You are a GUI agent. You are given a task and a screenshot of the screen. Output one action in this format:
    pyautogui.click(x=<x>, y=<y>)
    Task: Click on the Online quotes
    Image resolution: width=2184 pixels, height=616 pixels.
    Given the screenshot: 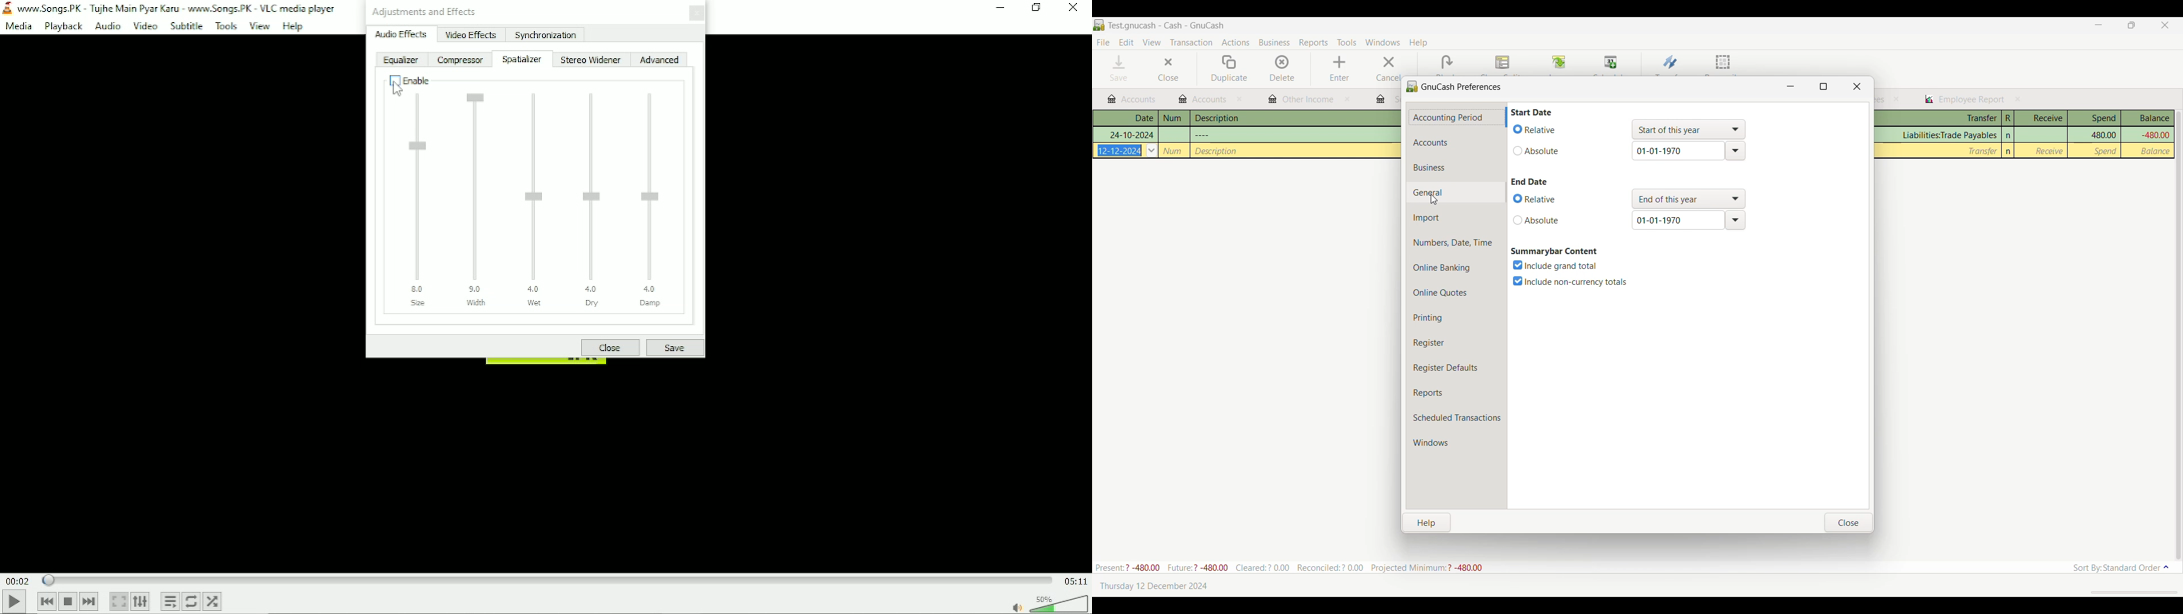 What is the action you would take?
    pyautogui.click(x=1456, y=293)
    